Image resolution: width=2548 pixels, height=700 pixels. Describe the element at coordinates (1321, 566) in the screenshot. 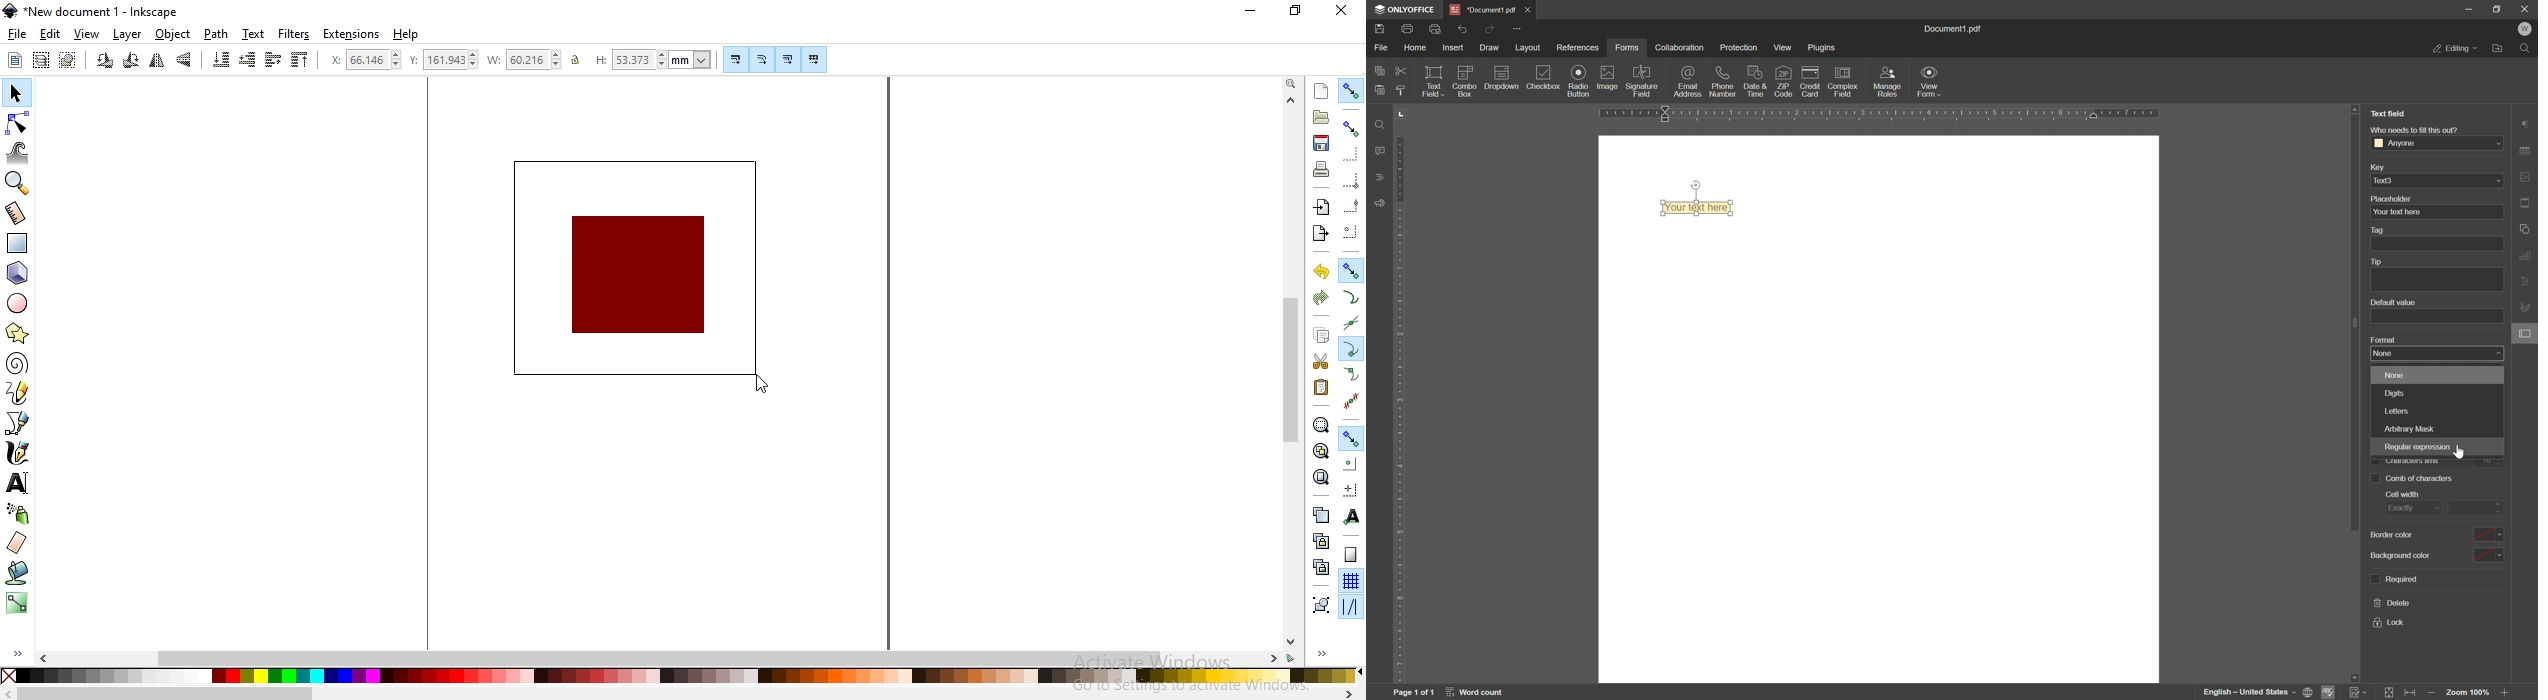

I see `cut the selected clones` at that location.